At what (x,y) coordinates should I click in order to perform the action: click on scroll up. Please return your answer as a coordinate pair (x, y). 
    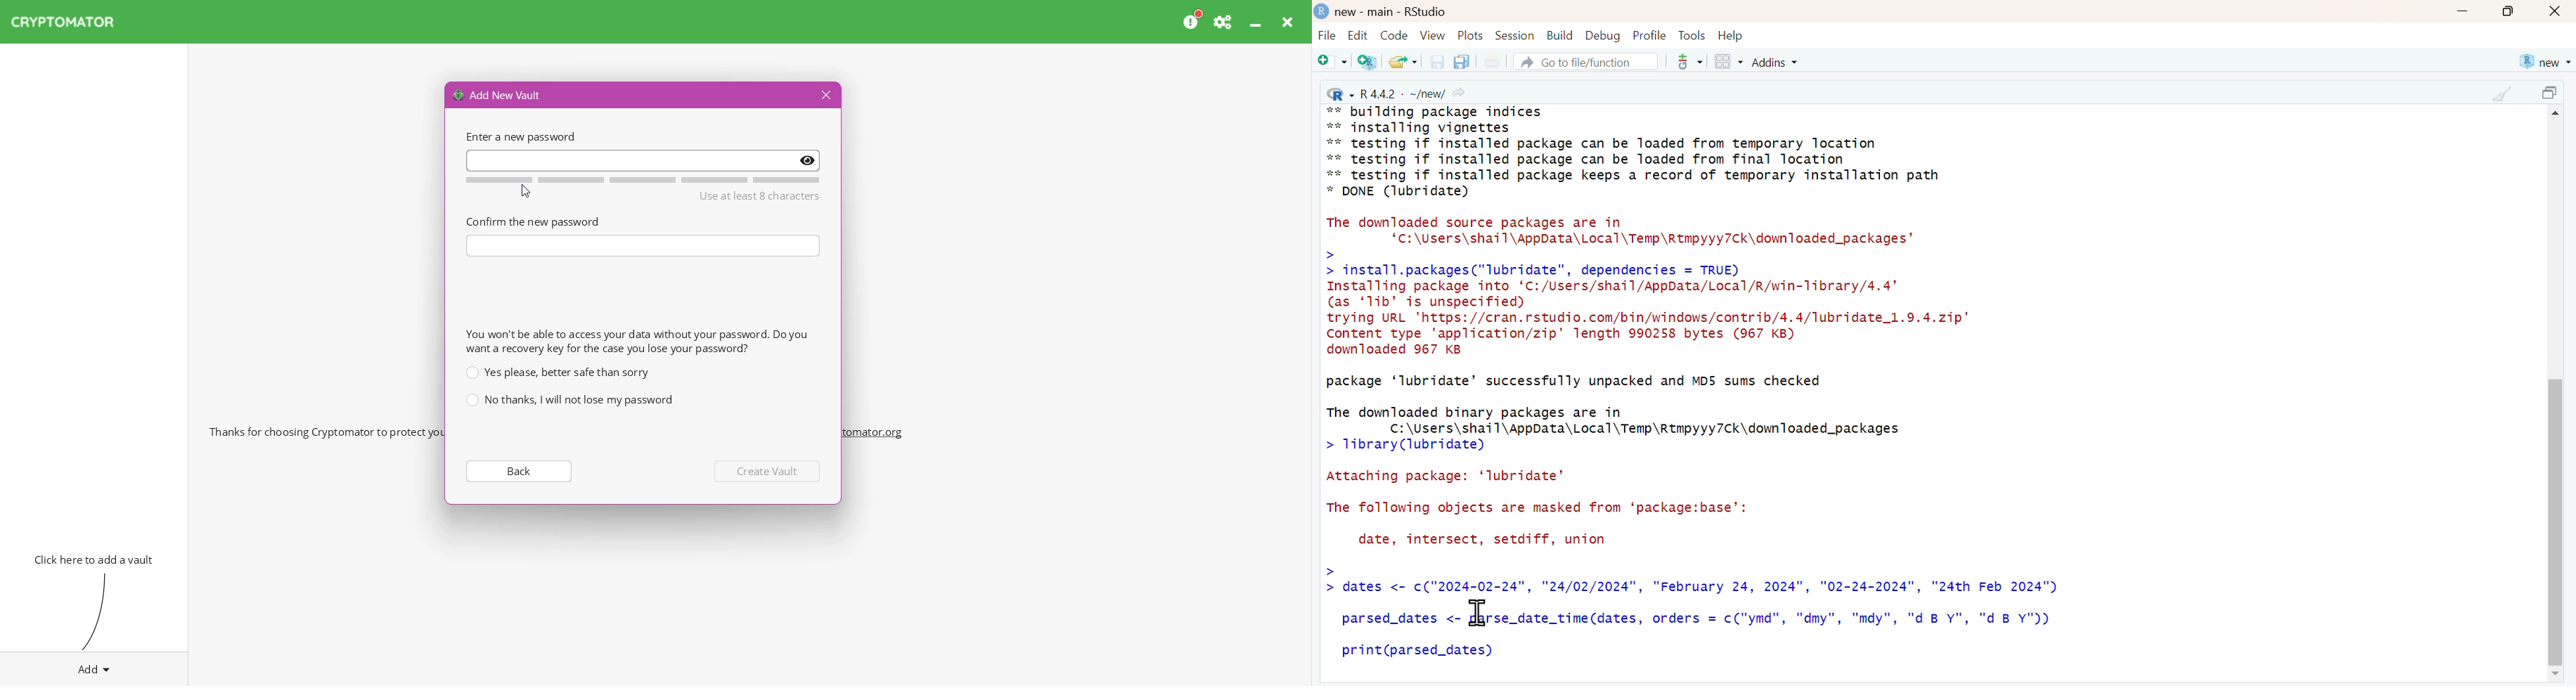
    Looking at the image, I should click on (2558, 115).